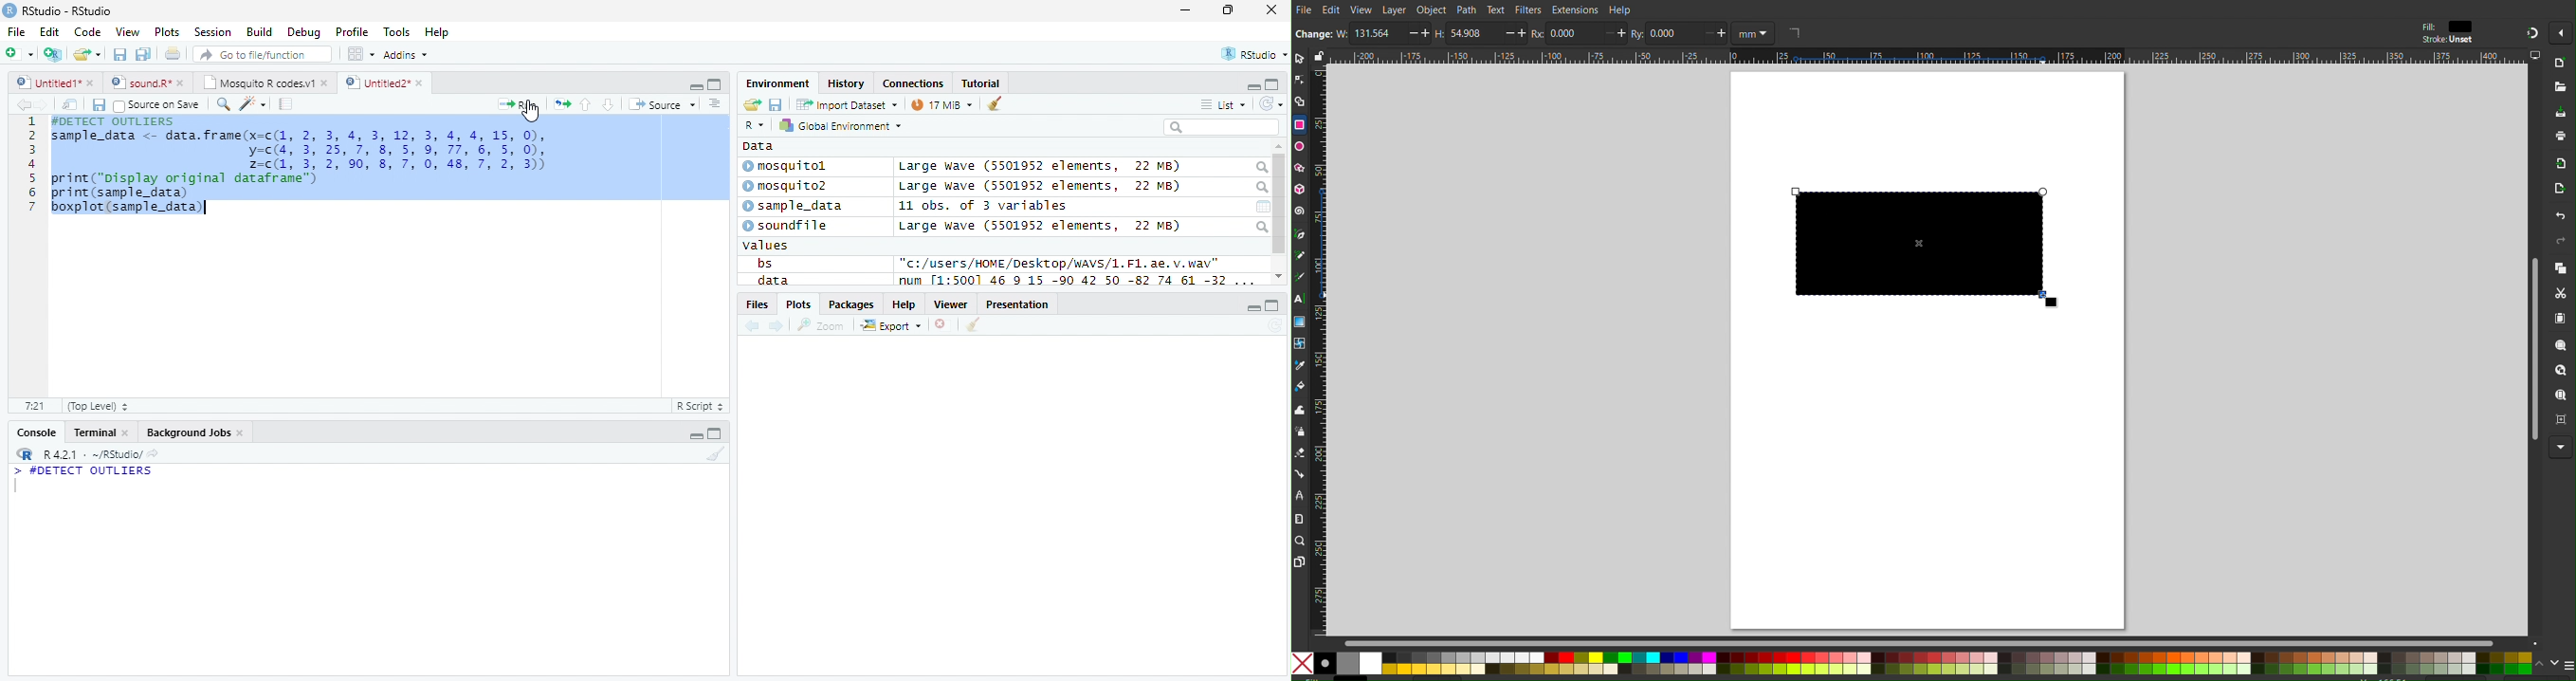  Describe the element at coordinates (714, 103) in the screenshot. I see `Show document outline` at that location.